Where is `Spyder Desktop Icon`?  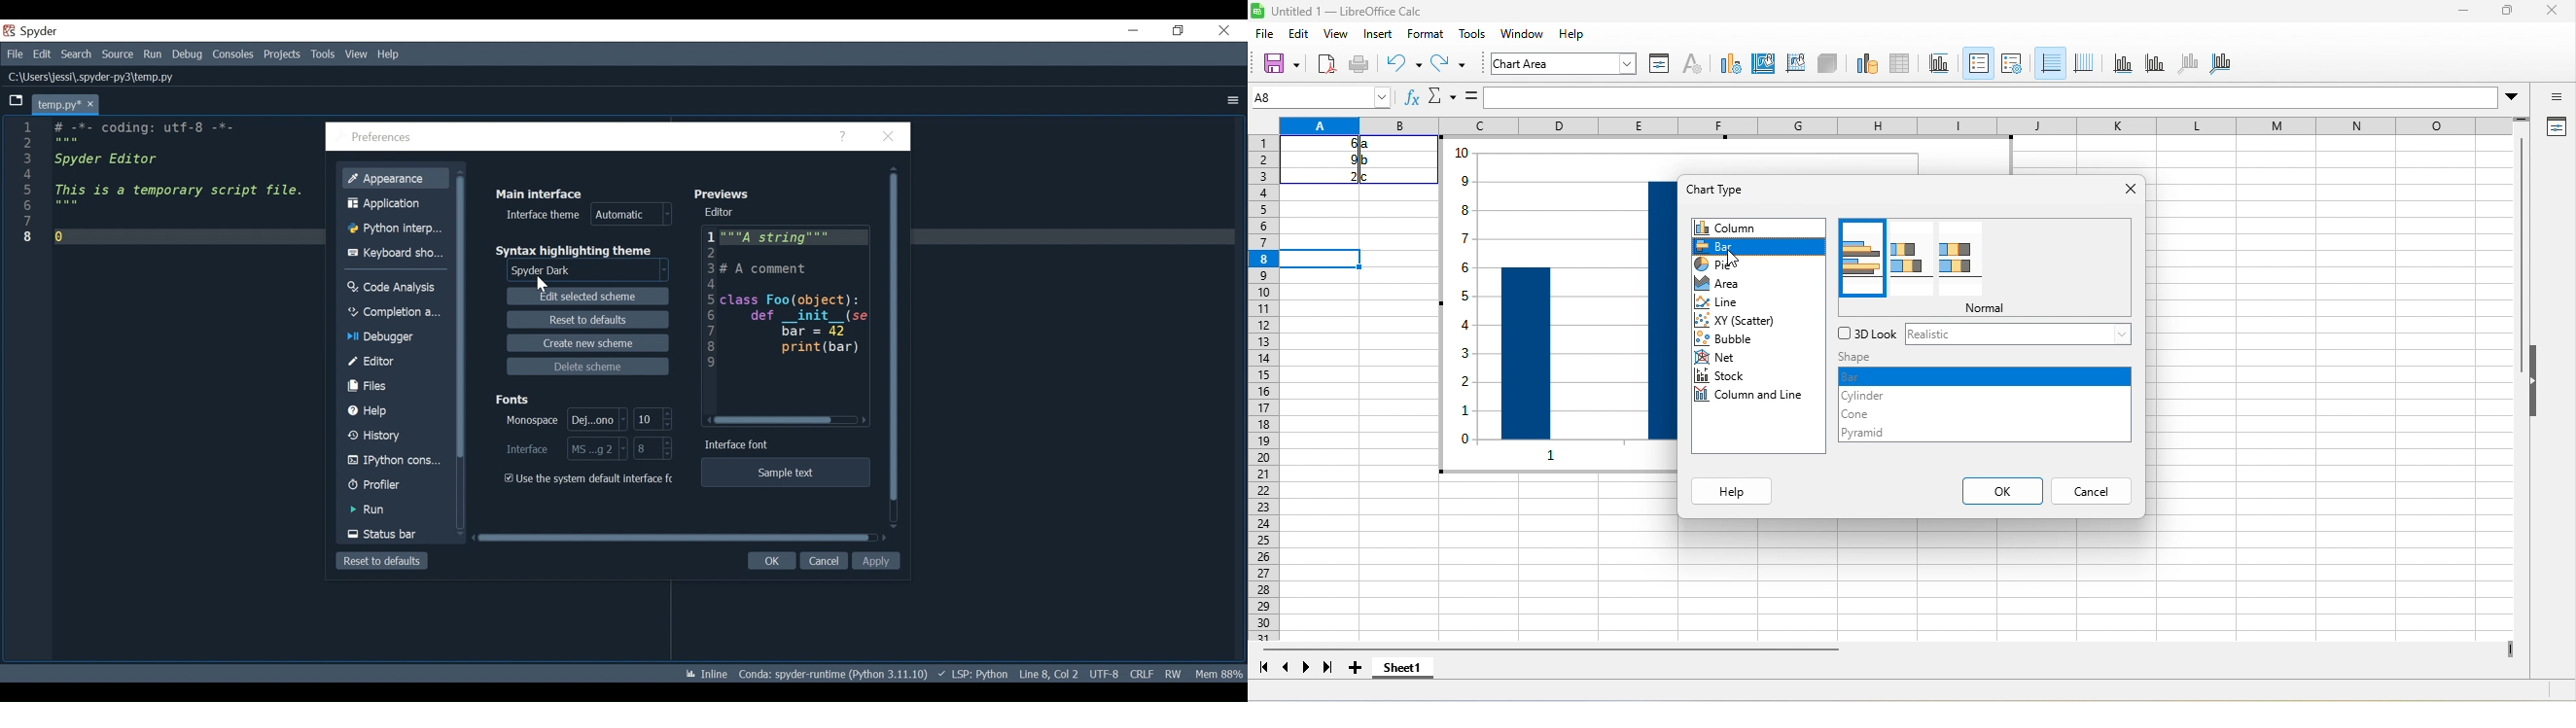
Spyder Desktop Icon is located at coordinates (34, 32).